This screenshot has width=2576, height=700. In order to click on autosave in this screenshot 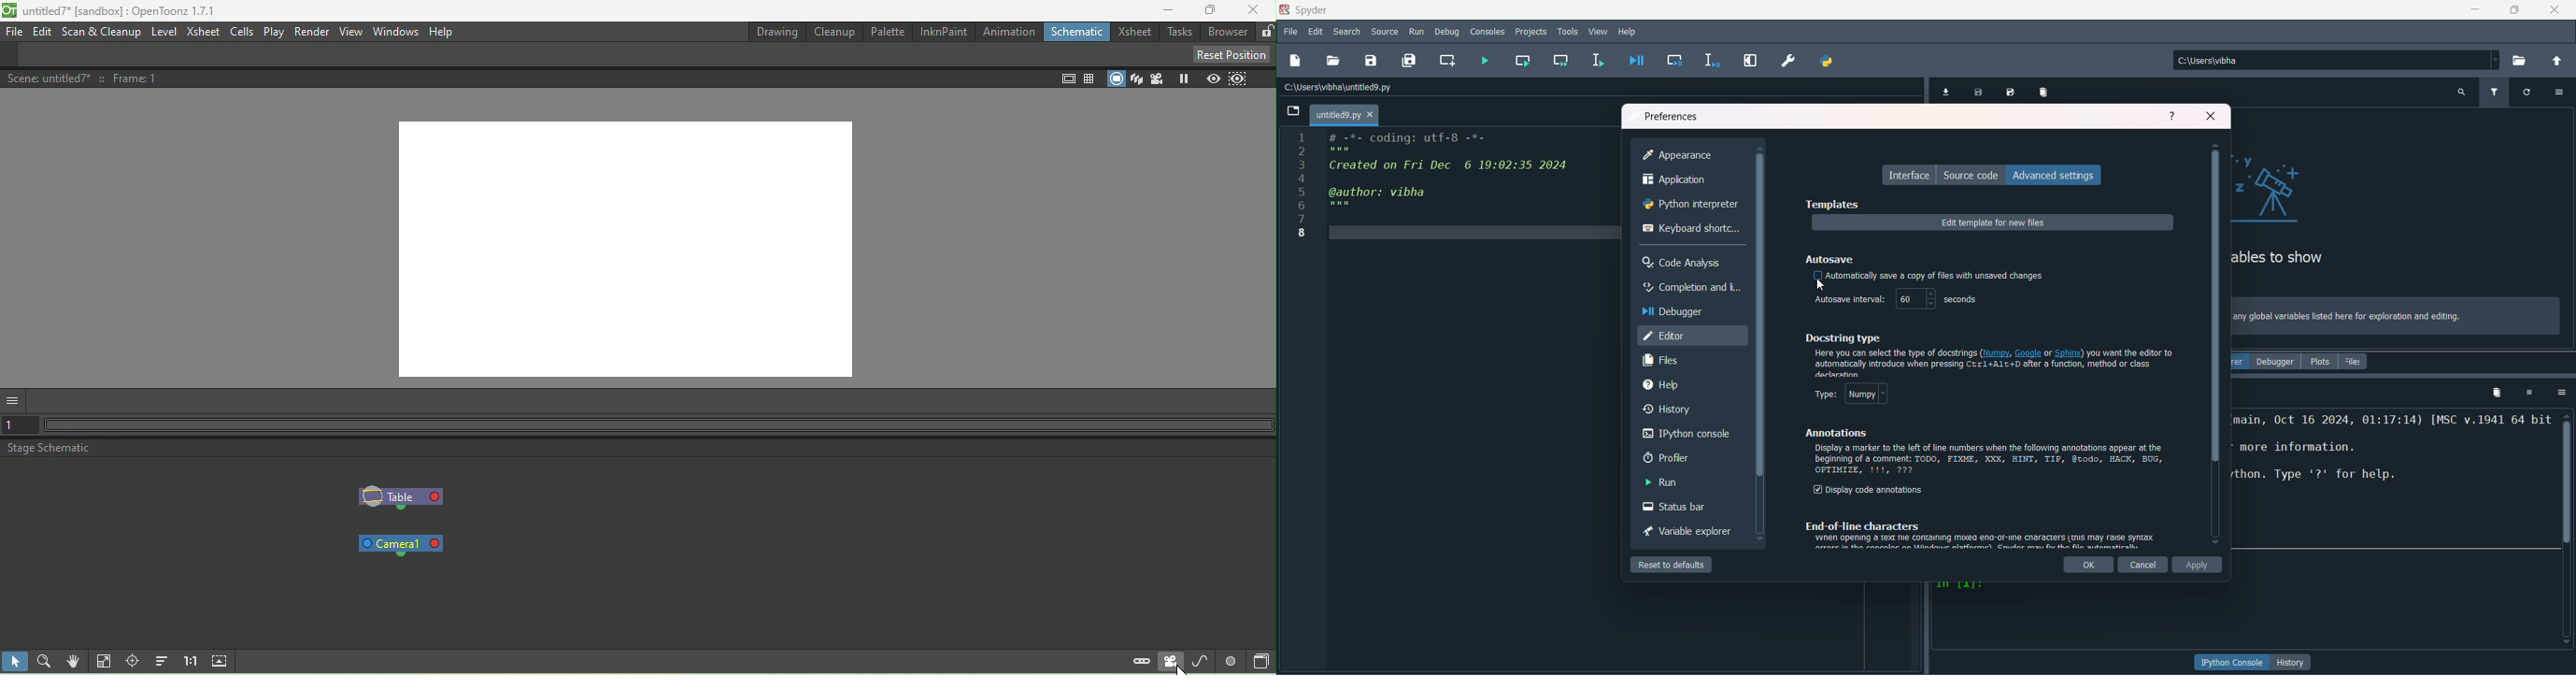, I will do `click(1832, 258)`.